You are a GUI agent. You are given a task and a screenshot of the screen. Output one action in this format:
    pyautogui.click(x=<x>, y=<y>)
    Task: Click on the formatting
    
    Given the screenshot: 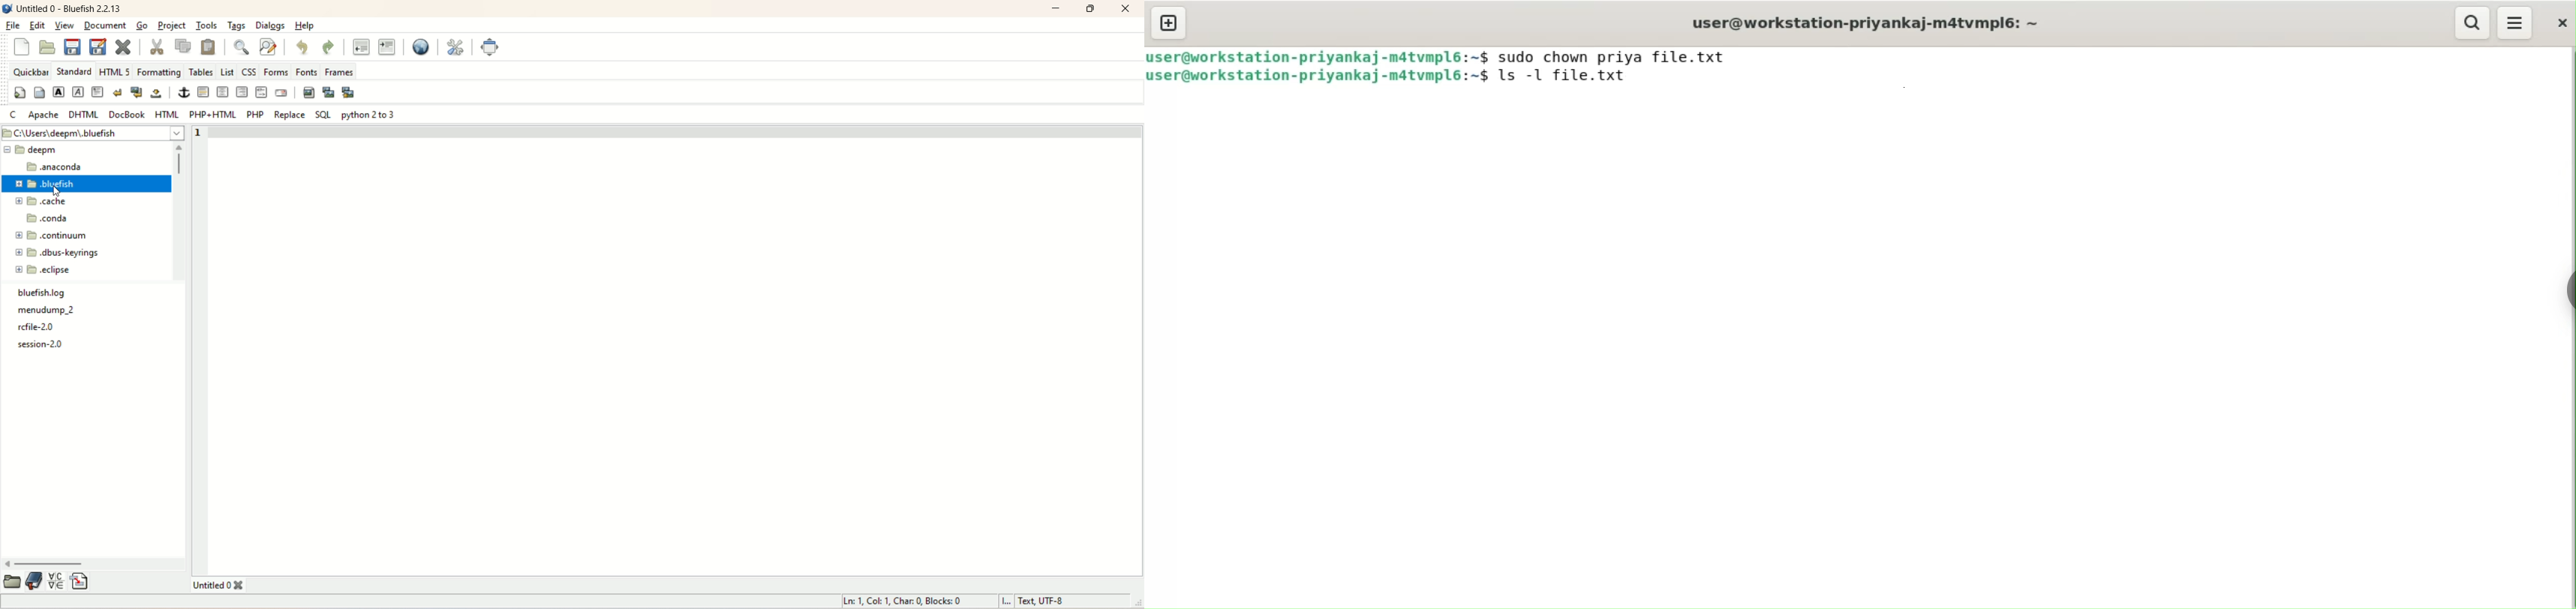 What is the action you would take?
    pyautogui.click(x=160, y=73)
    